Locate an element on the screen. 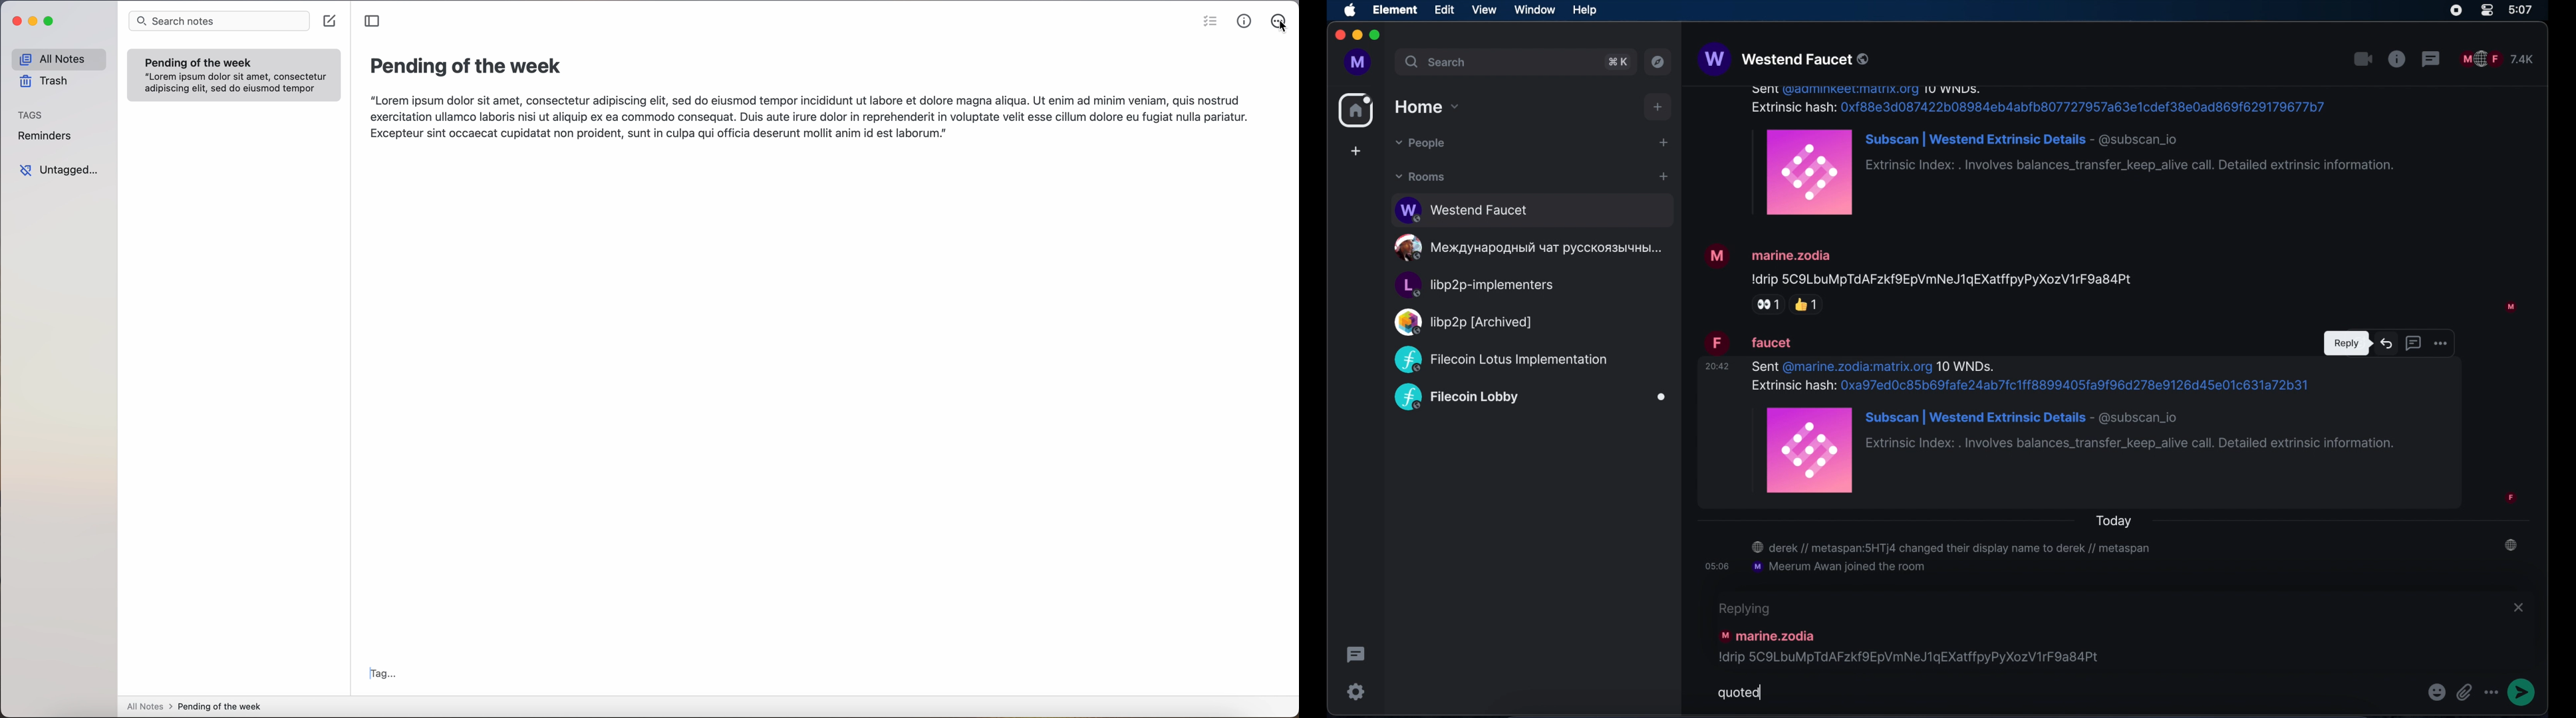  trash is located at coordinates (43, 82).